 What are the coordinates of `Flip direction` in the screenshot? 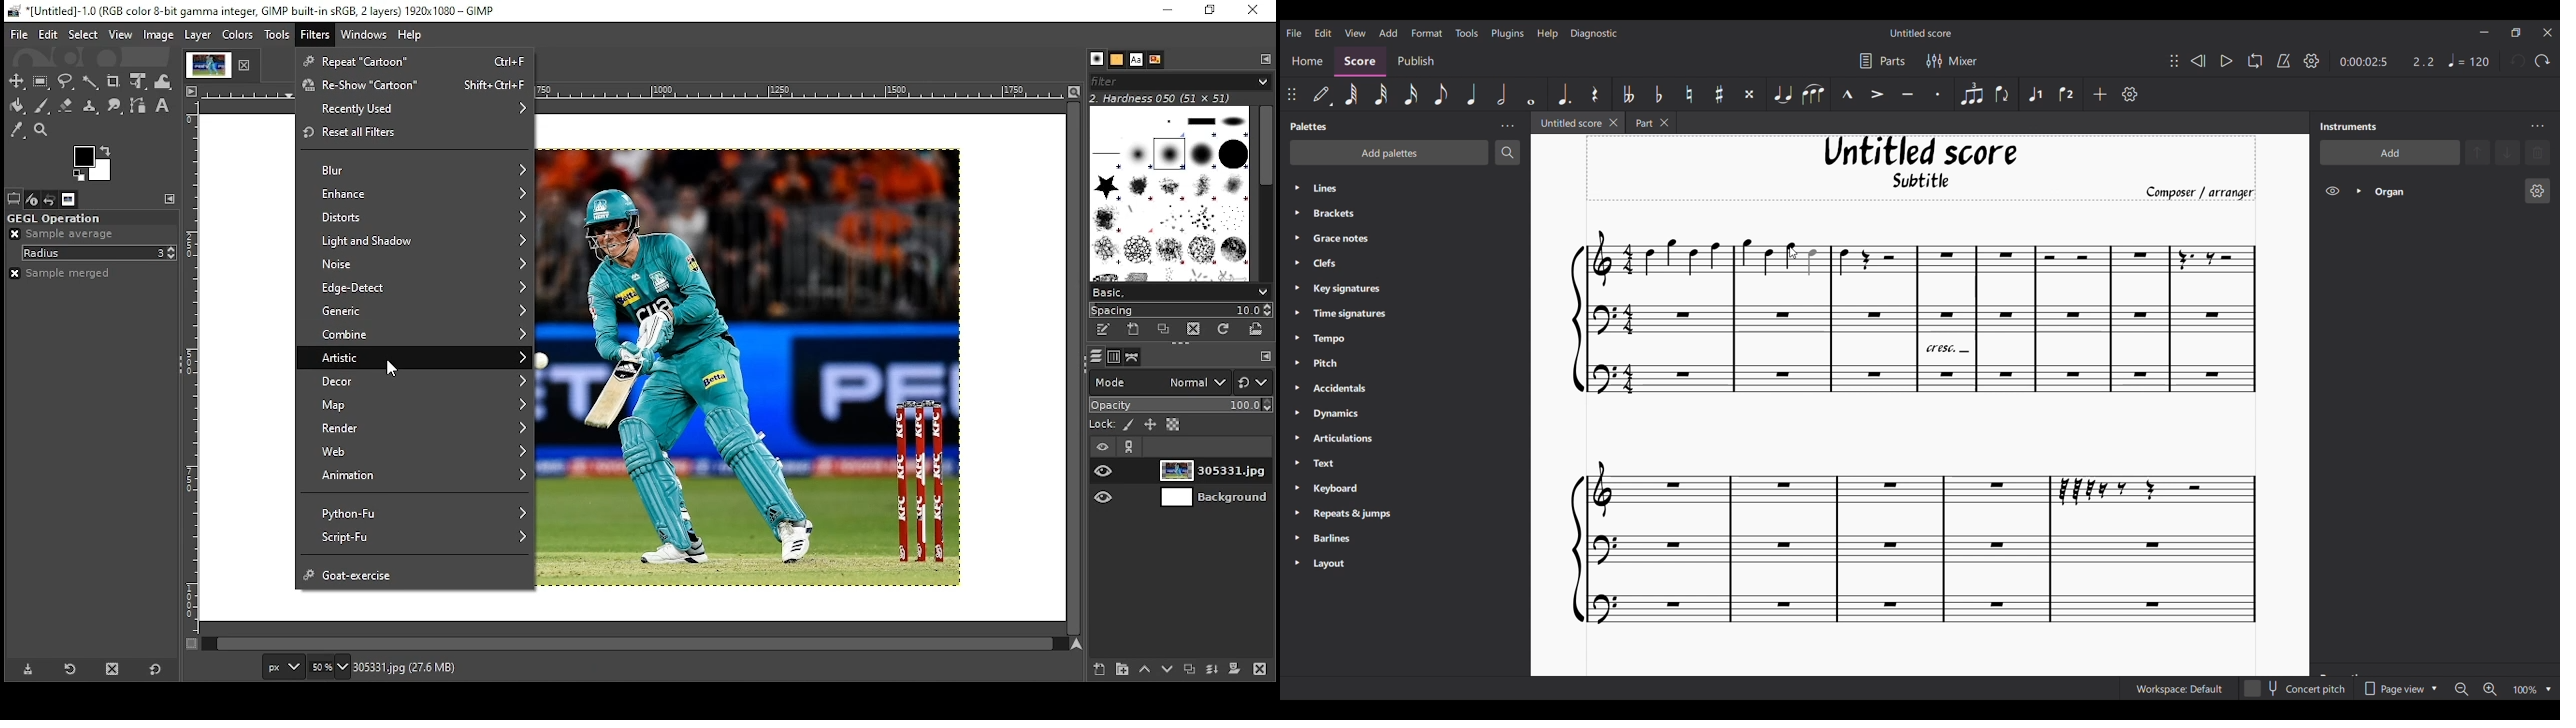 It's located at (2003, 94).